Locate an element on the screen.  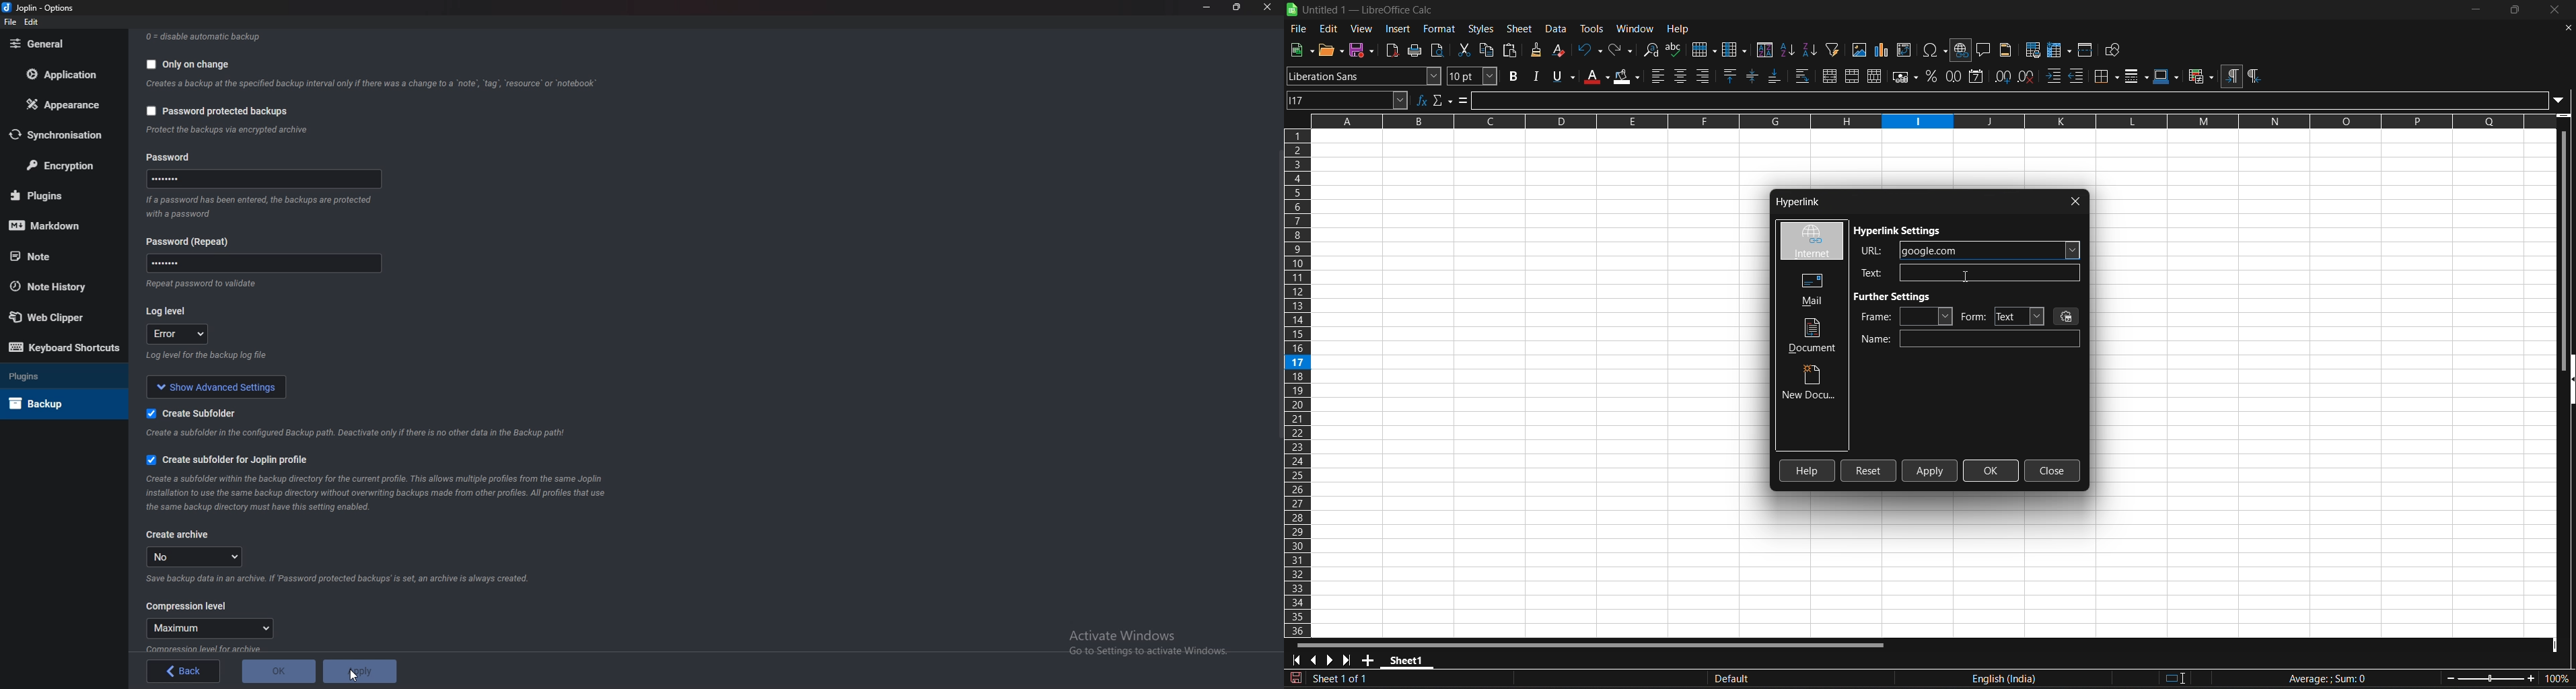
formula is located at coordinates (2326, 678).